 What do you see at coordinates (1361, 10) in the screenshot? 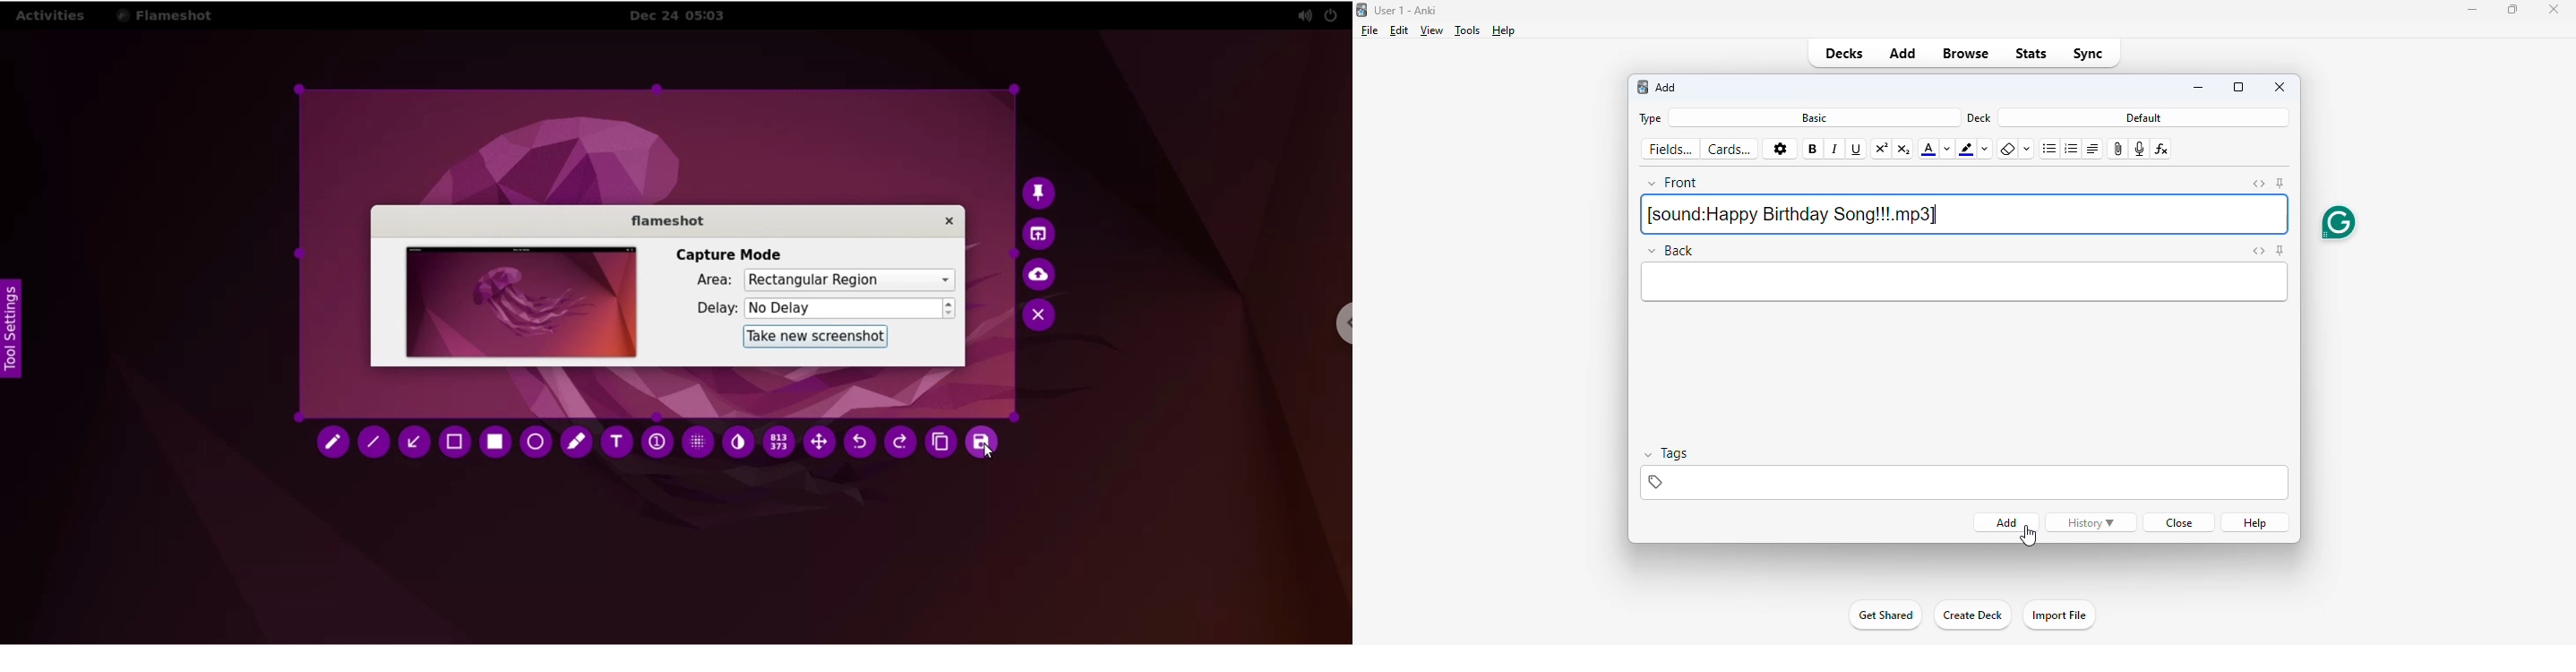
I see `logo` at bounding box center [1361, 10].